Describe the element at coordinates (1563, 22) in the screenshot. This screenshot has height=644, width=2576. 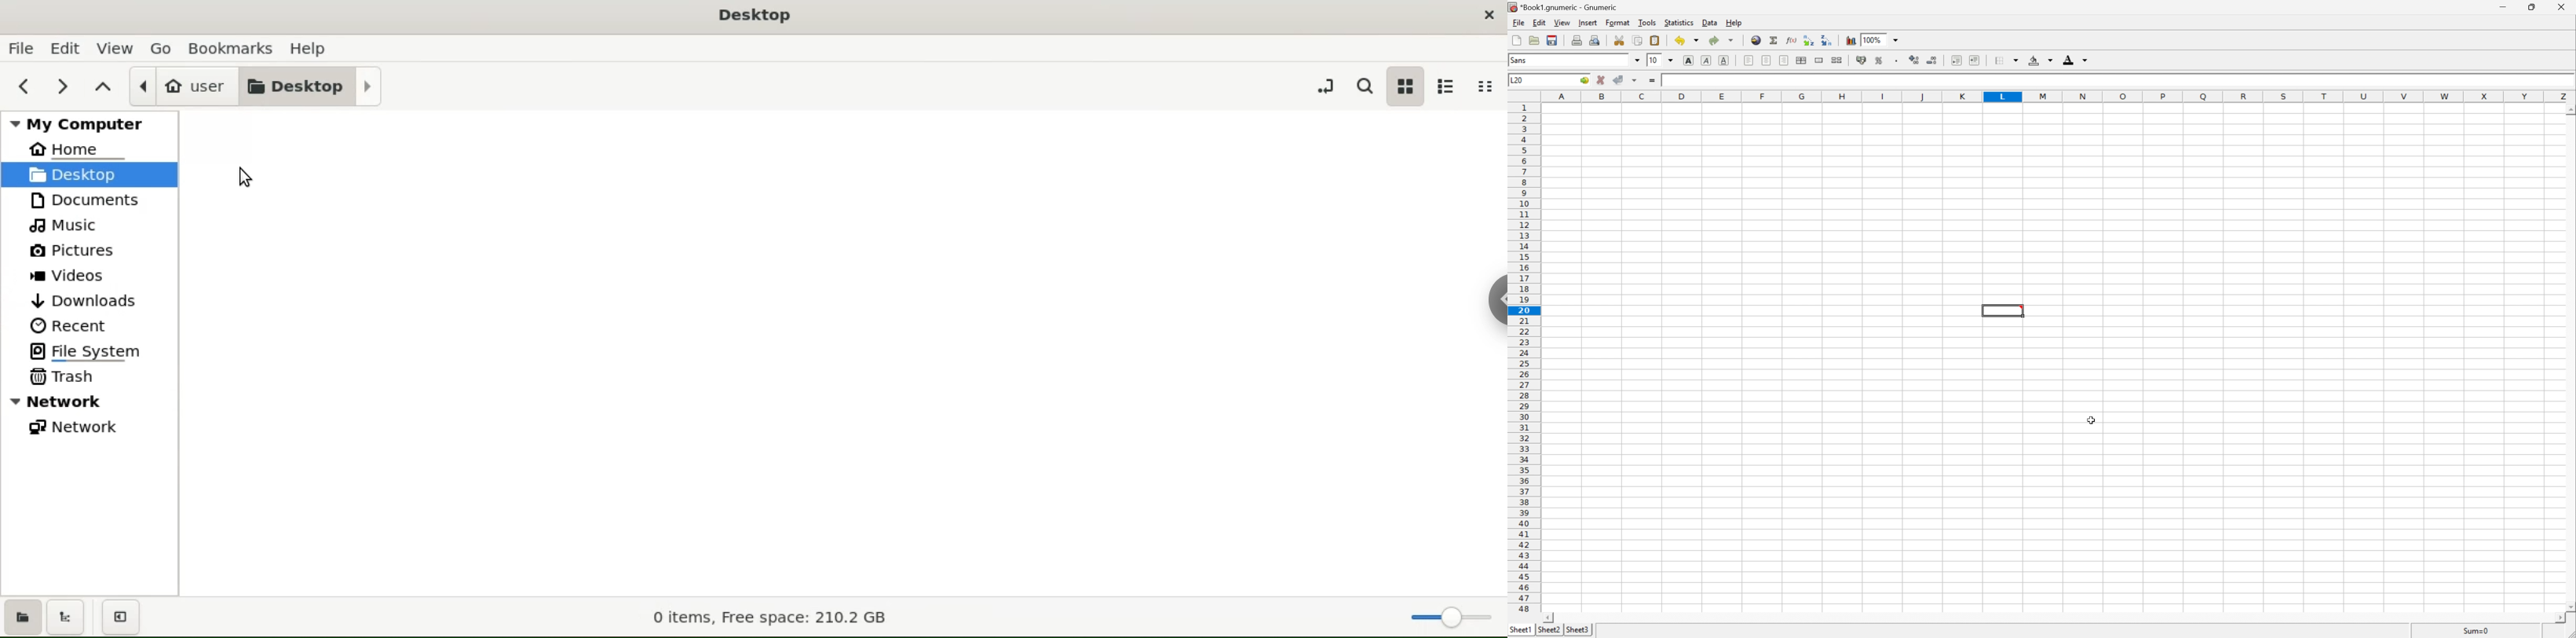
I see `View` at that location.